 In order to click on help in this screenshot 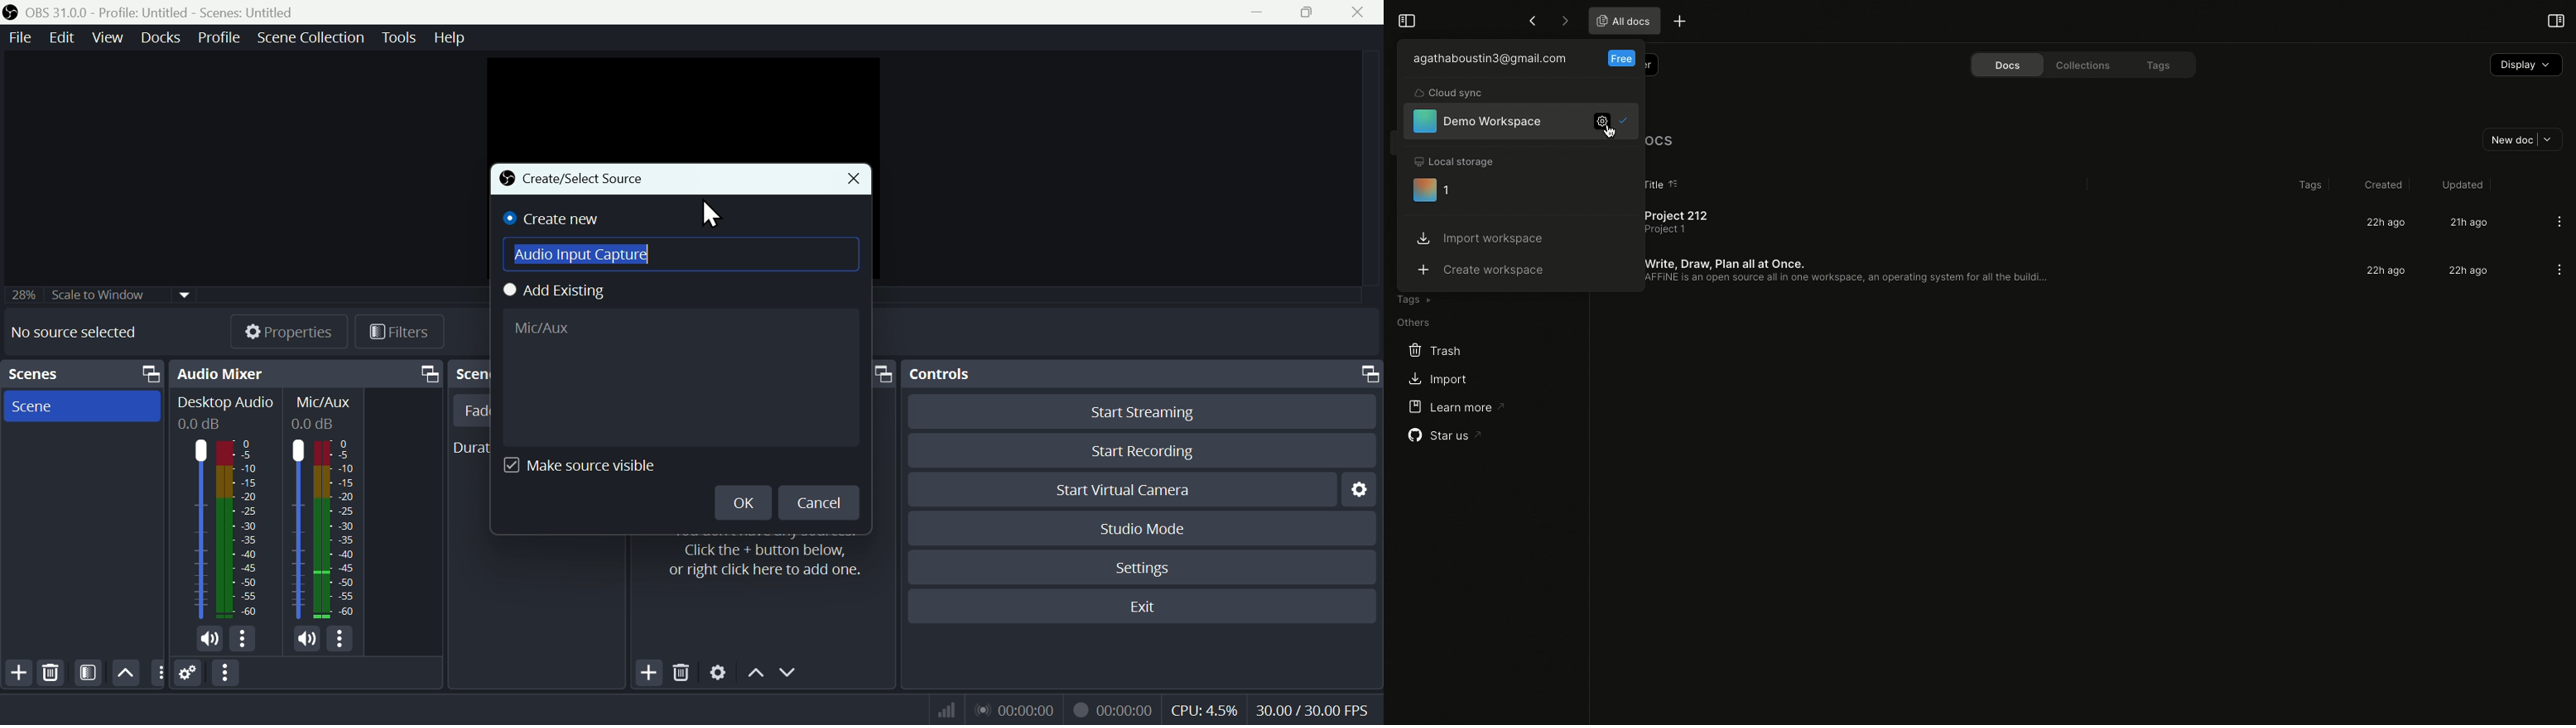, I will do `click(450, 37)`.